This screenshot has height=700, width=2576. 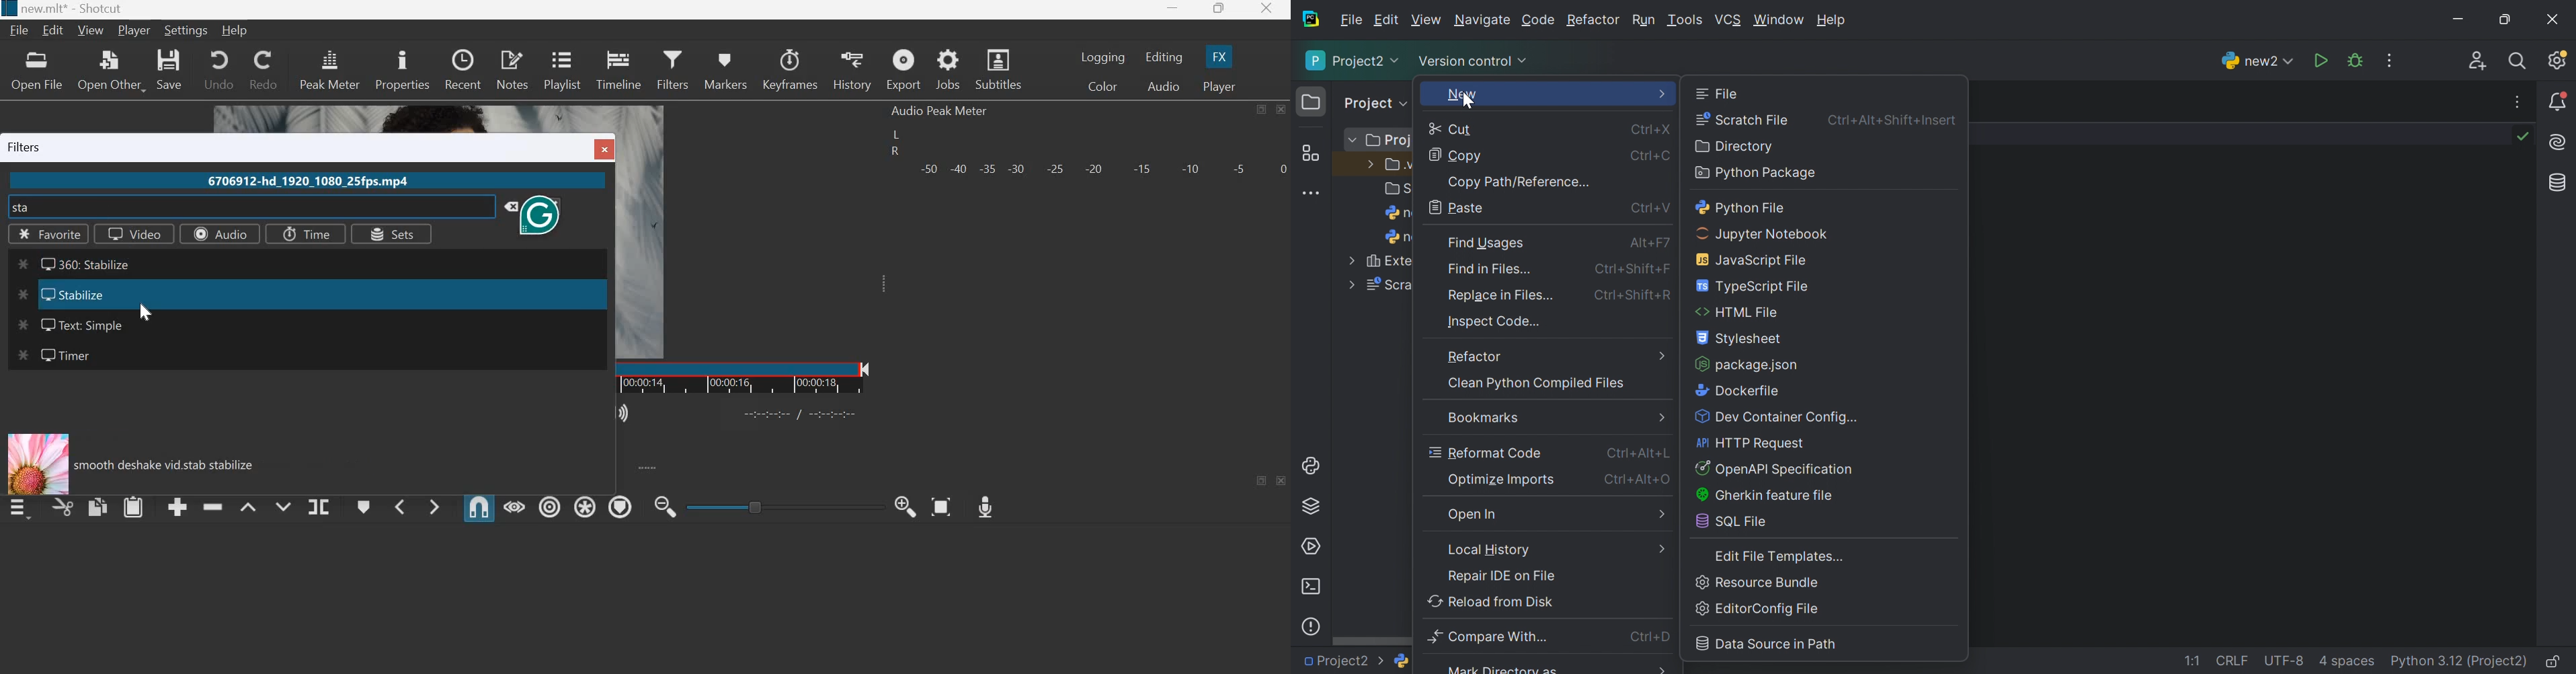 What do you see at coordinates (903, 69) in the screenshot?
I see `Export` at bounding box center [903, 69].